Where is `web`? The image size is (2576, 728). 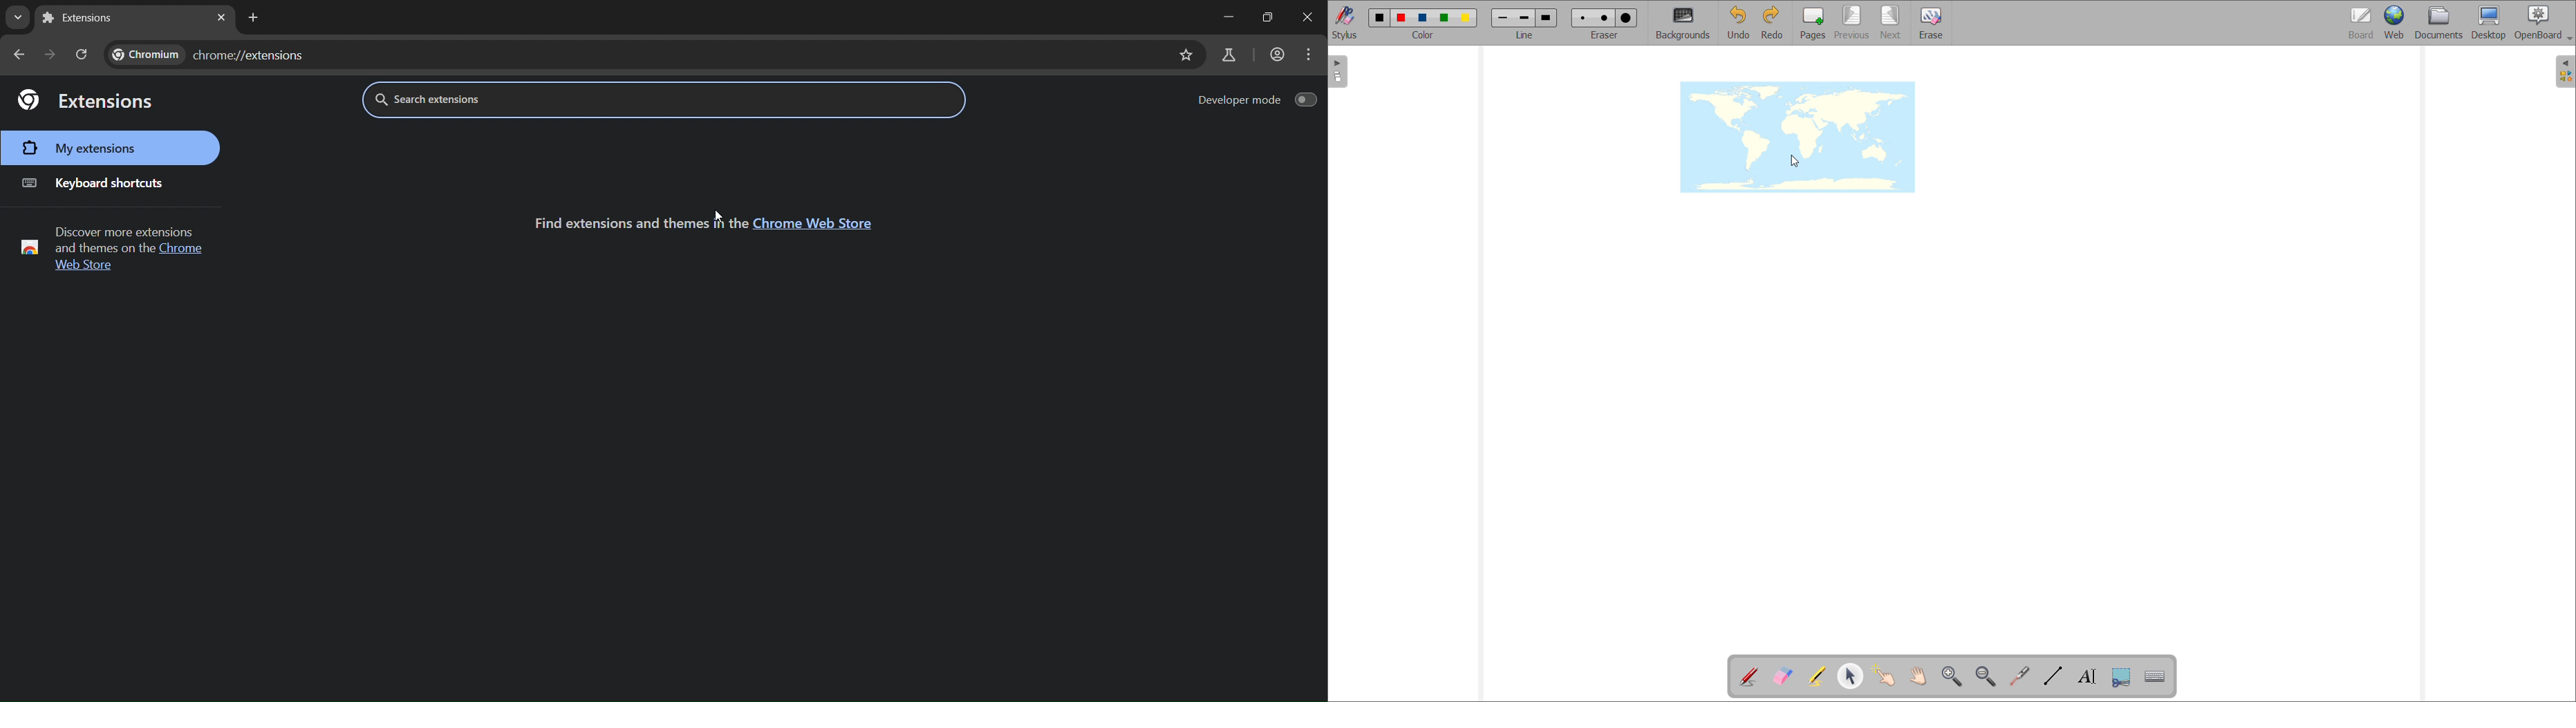
web is located at coordinates (2396, 23).